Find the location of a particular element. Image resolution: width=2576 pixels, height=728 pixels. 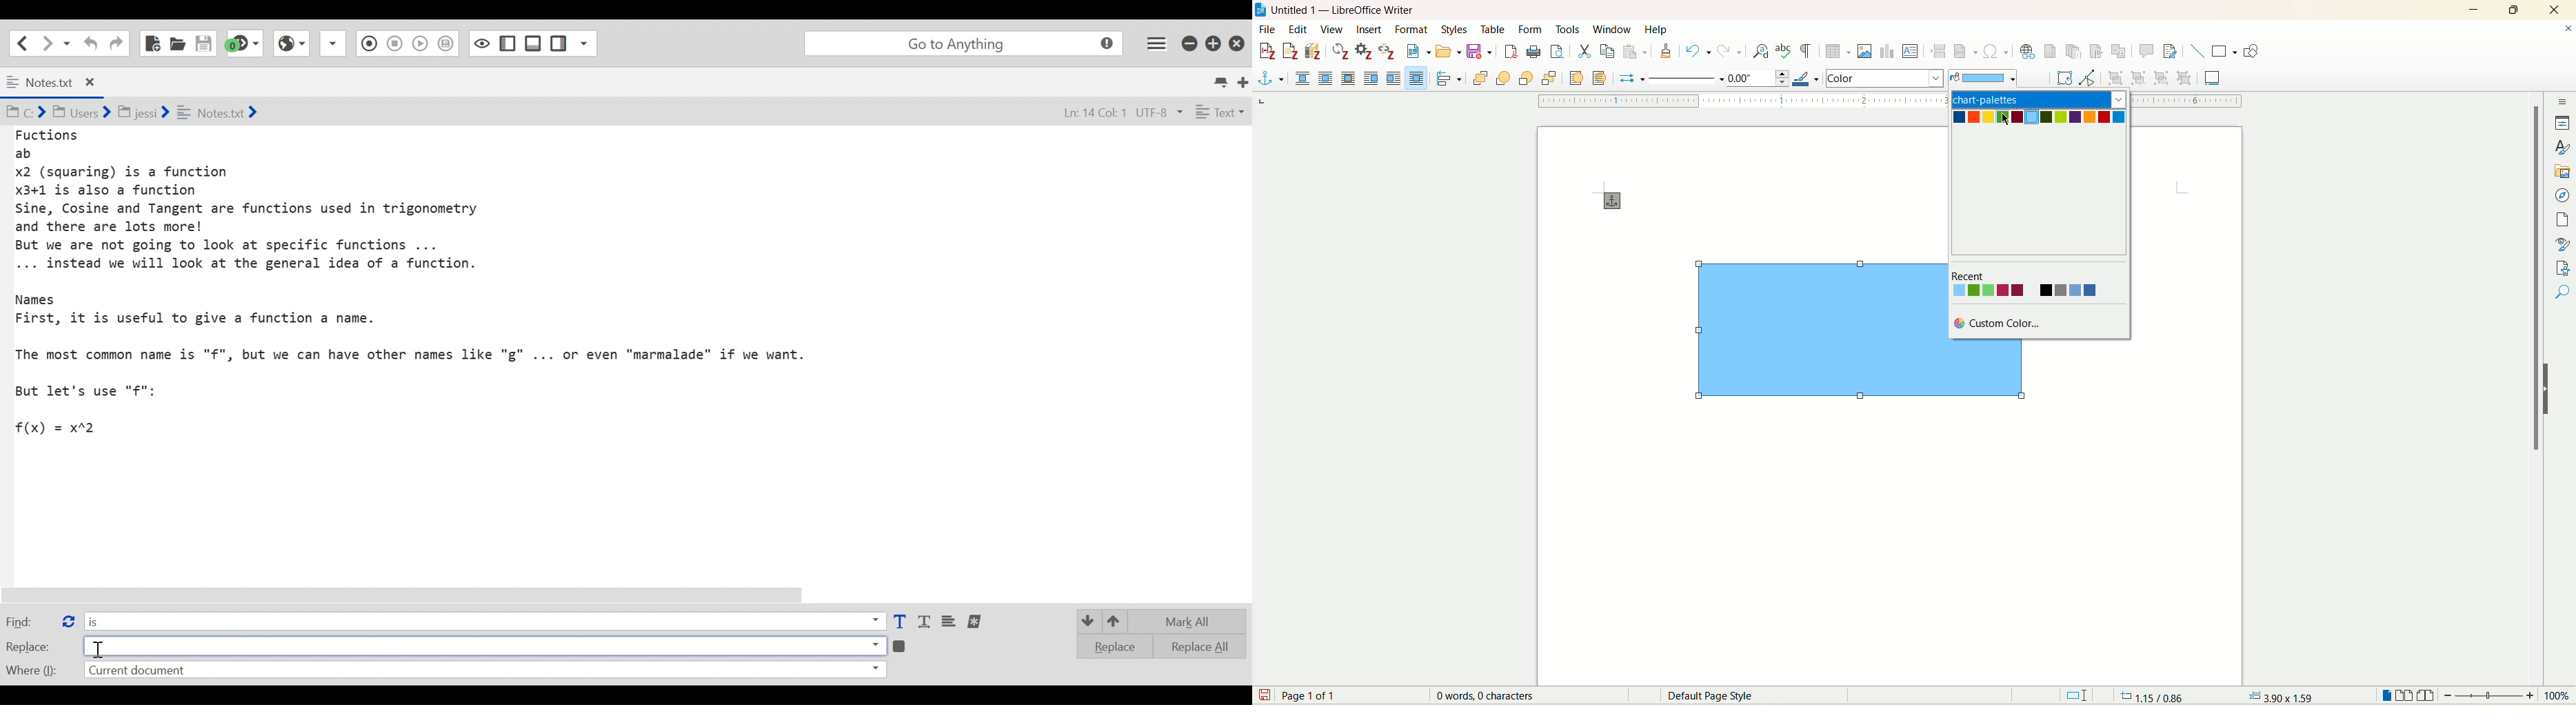

page is located at coordinates (2561, 221).